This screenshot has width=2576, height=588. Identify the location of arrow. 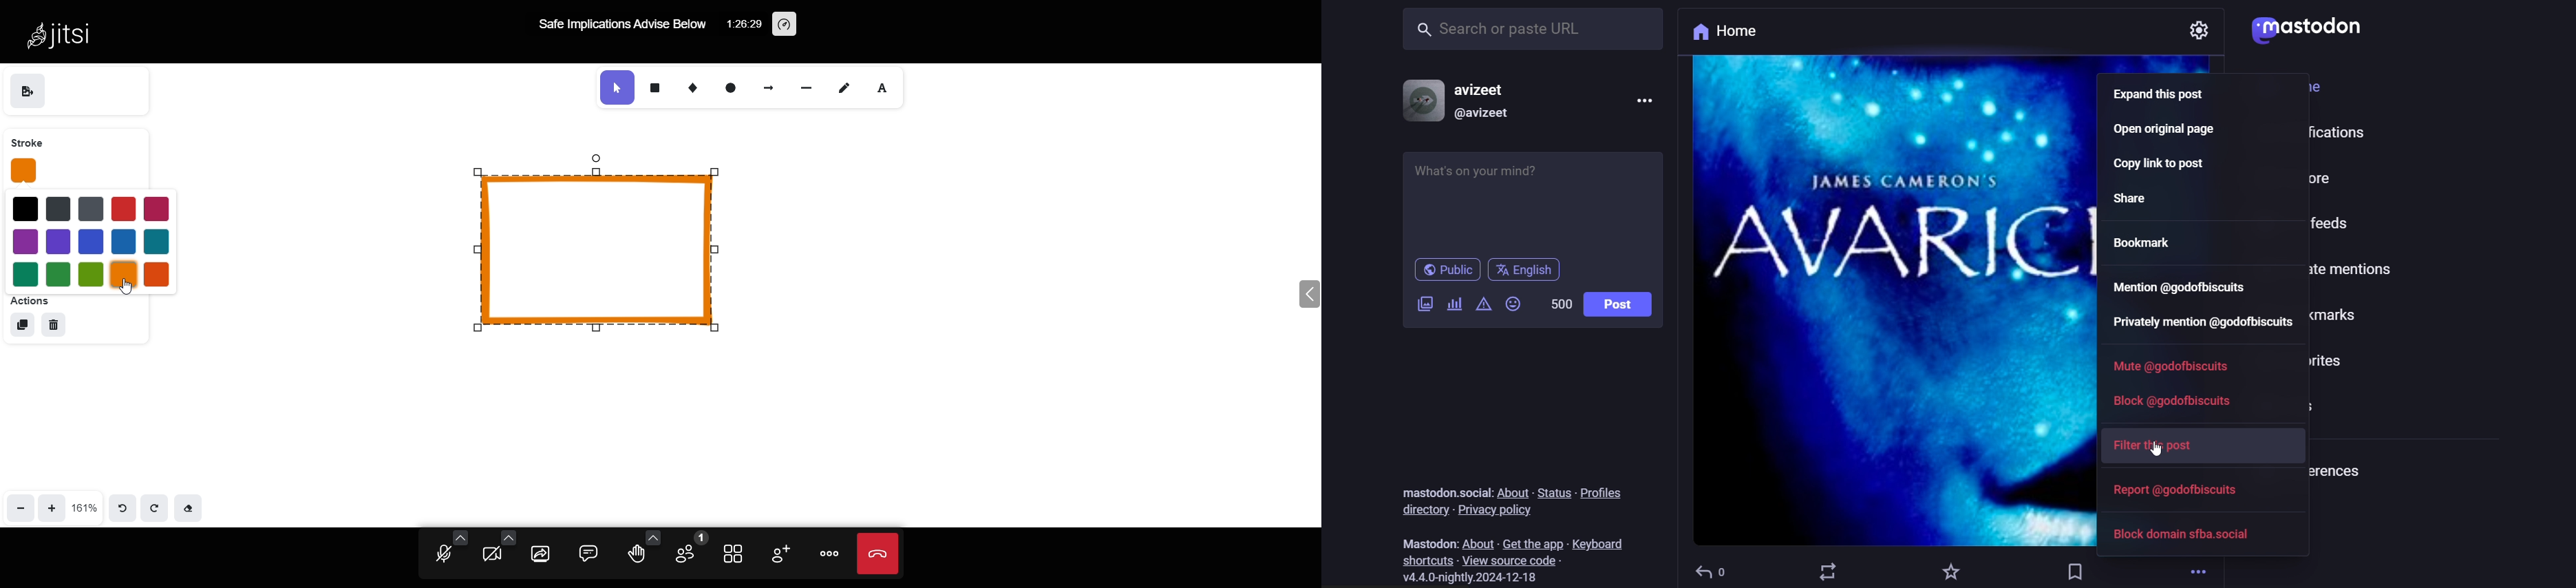
(769, 85).